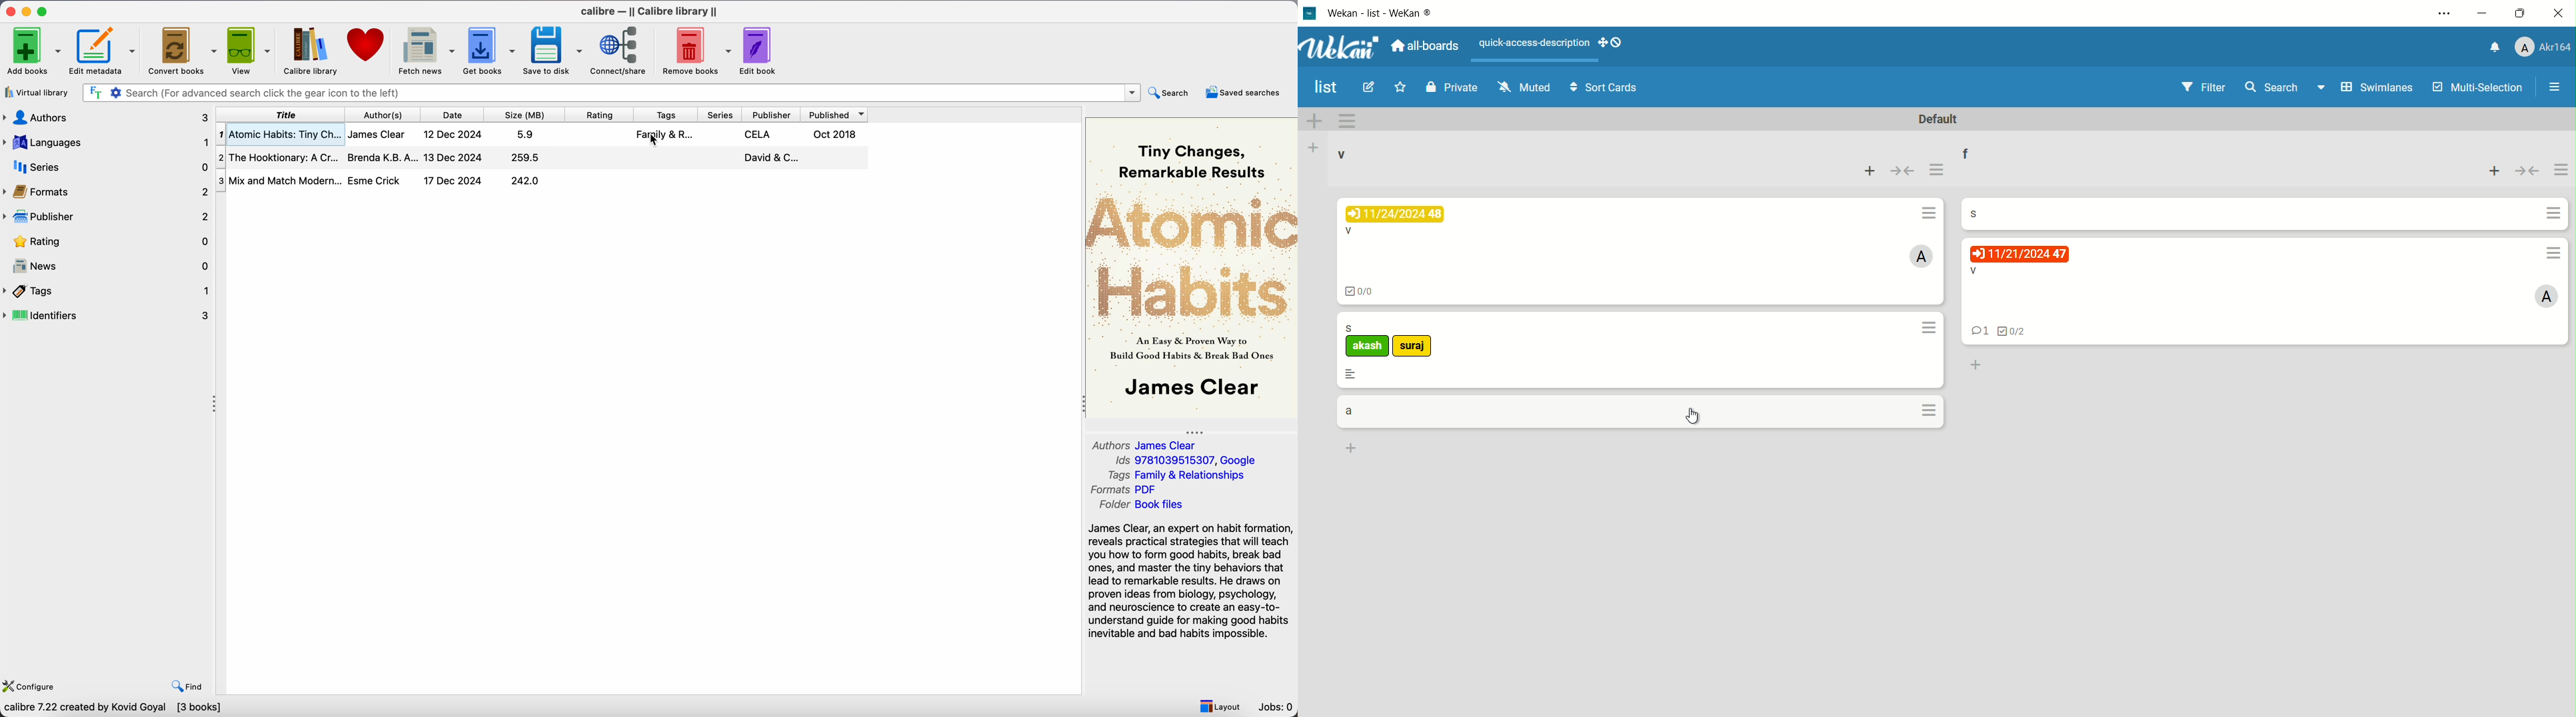  Describe the element at coordinates (456, 114) in the screenshot. I see `date` at that location.